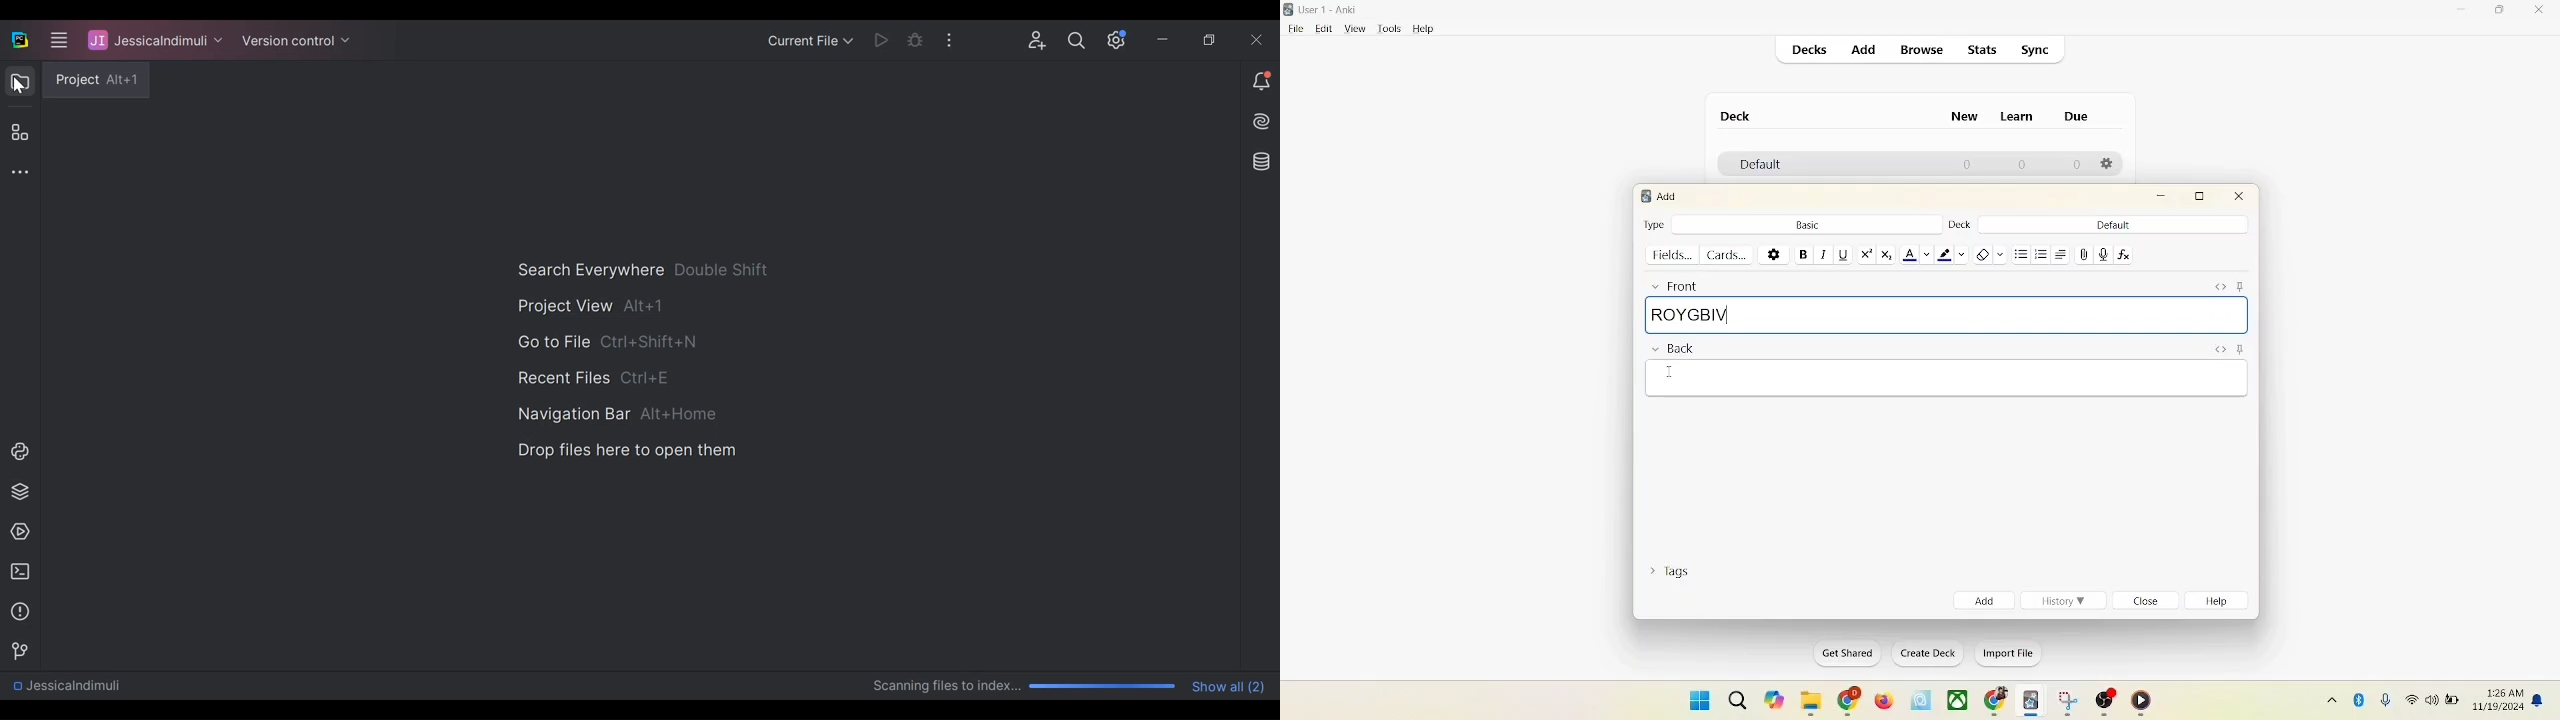 The width and height of the screenshot is (2576, 728). Describe the element at coordinates (2023, 168) in the screenshot. I see `` at that location.